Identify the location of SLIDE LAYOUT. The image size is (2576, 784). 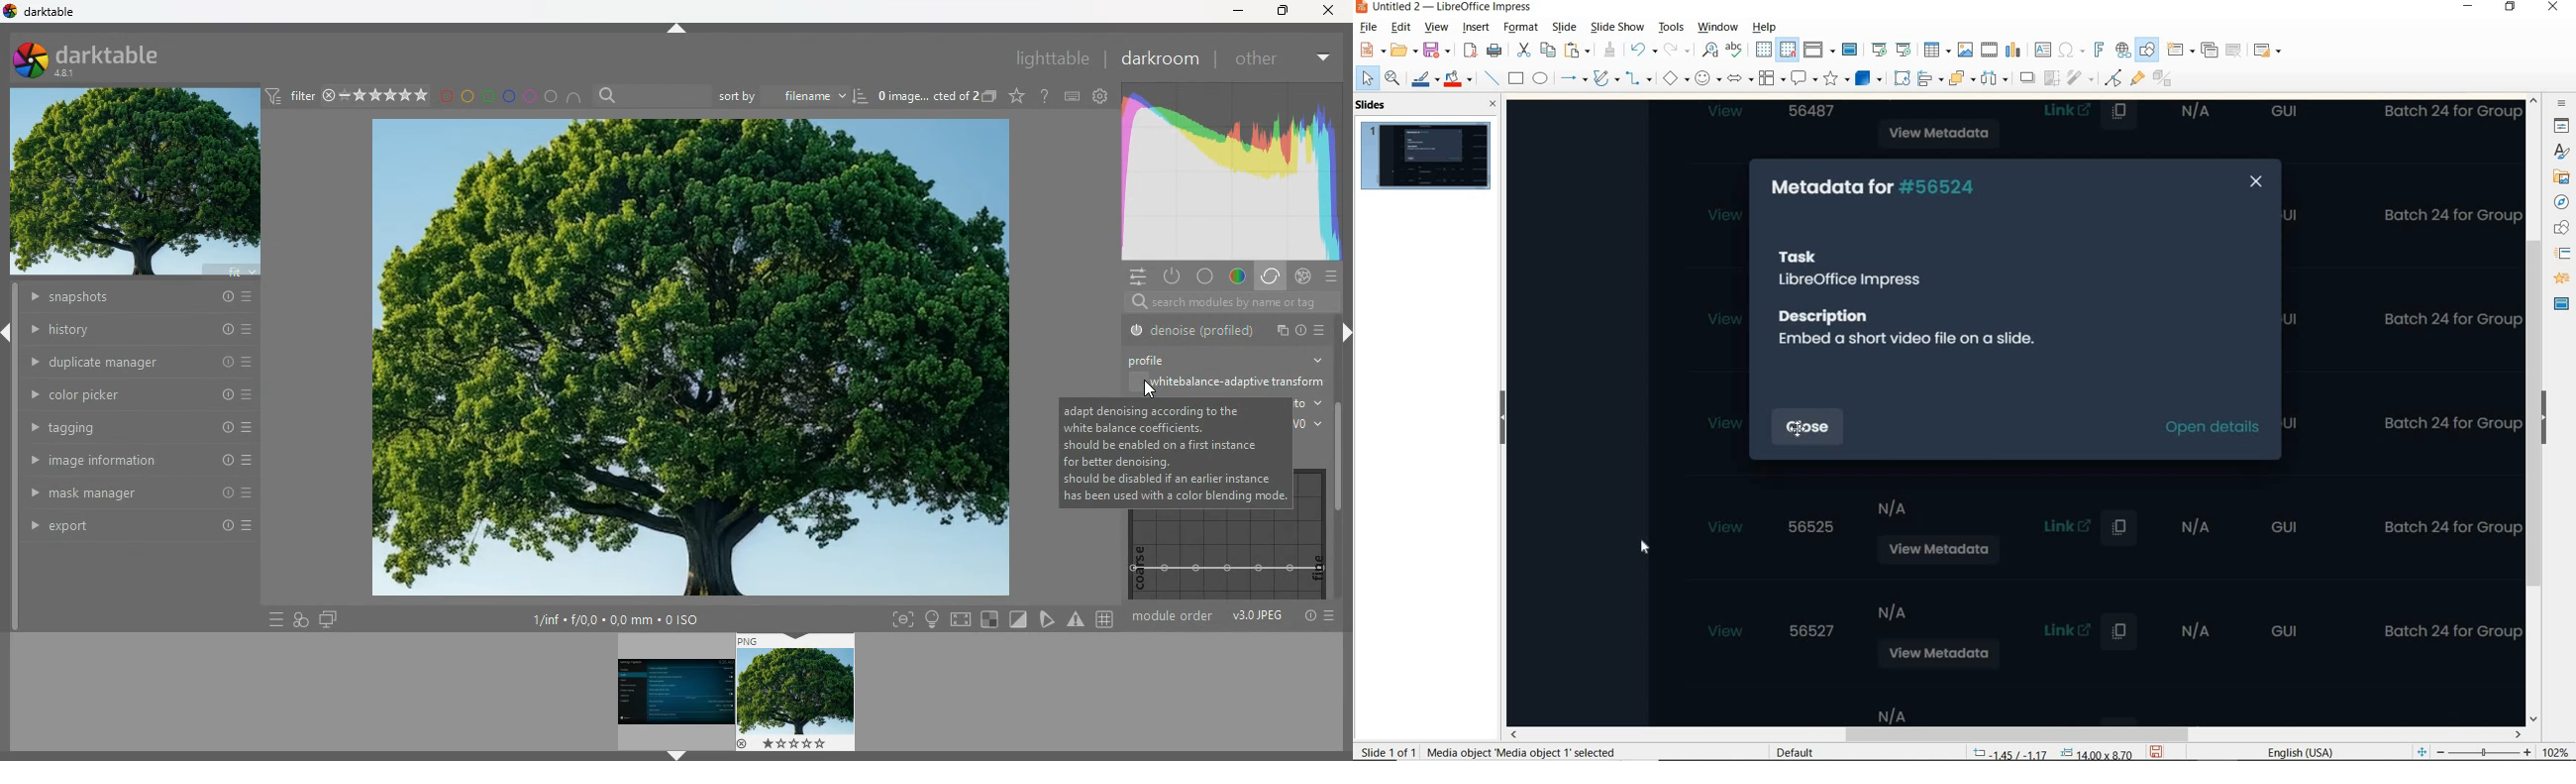
(2268, 50).